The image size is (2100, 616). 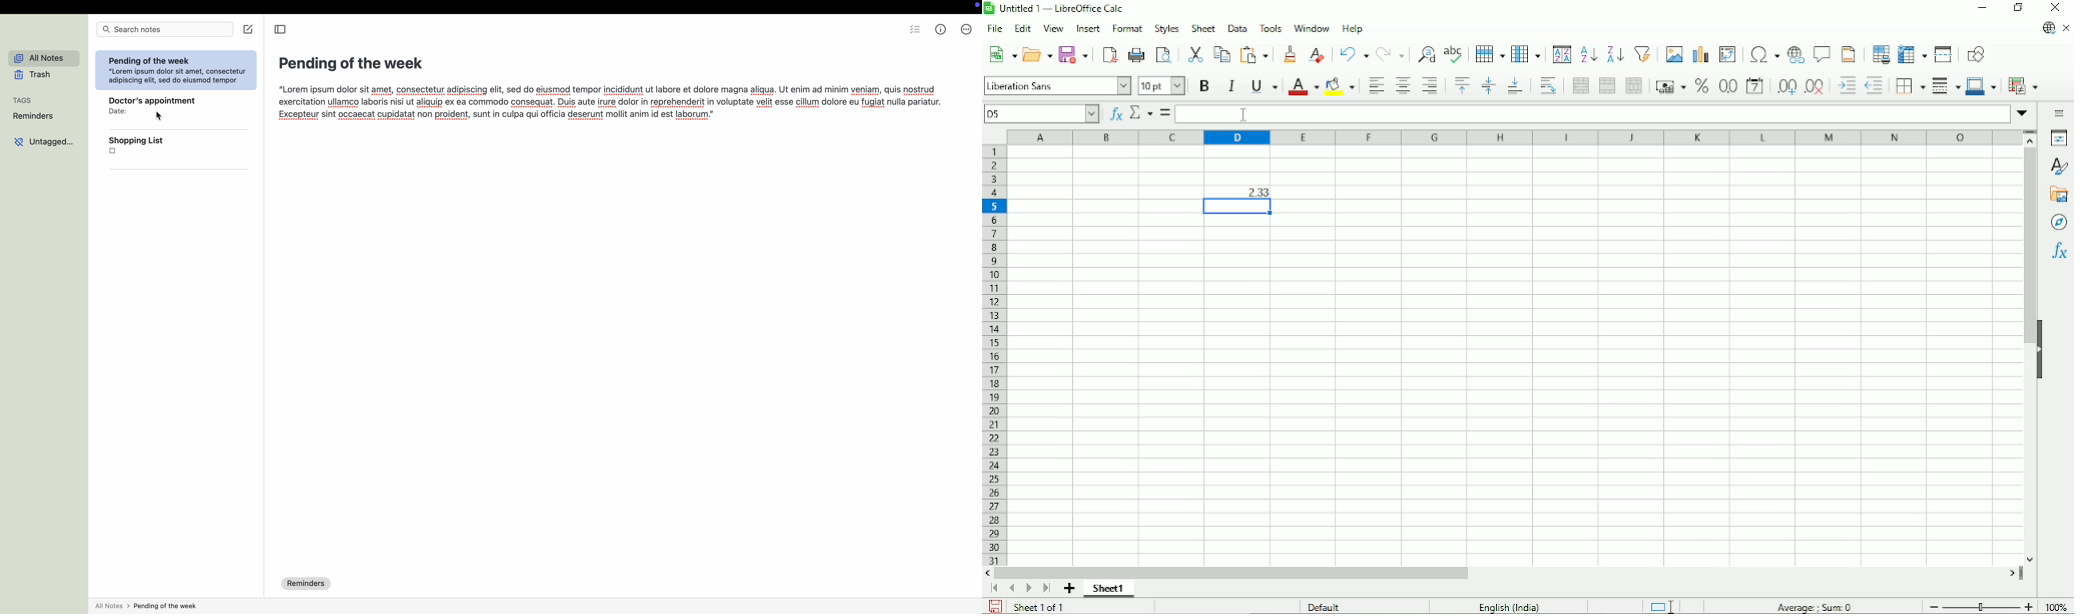 I want to click on Delete decimal place, so click(x=1815, y=86).